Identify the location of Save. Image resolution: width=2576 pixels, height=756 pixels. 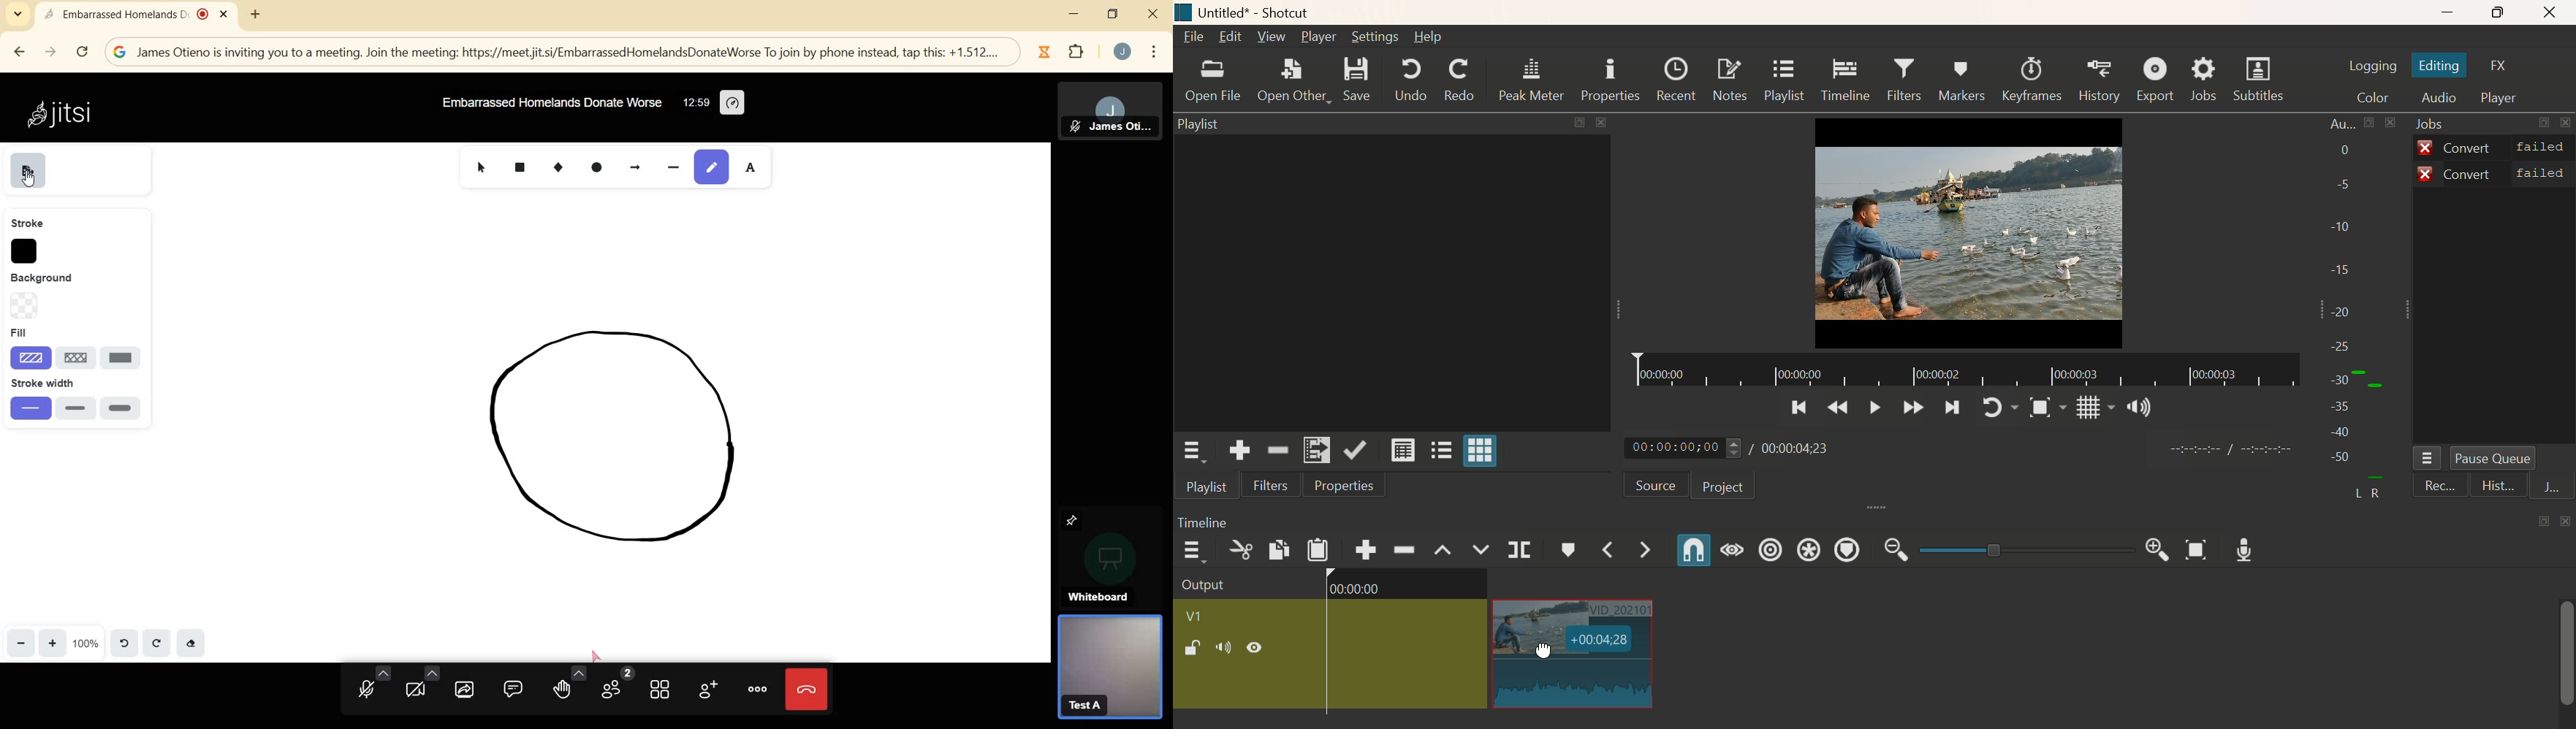
(1369, 81).